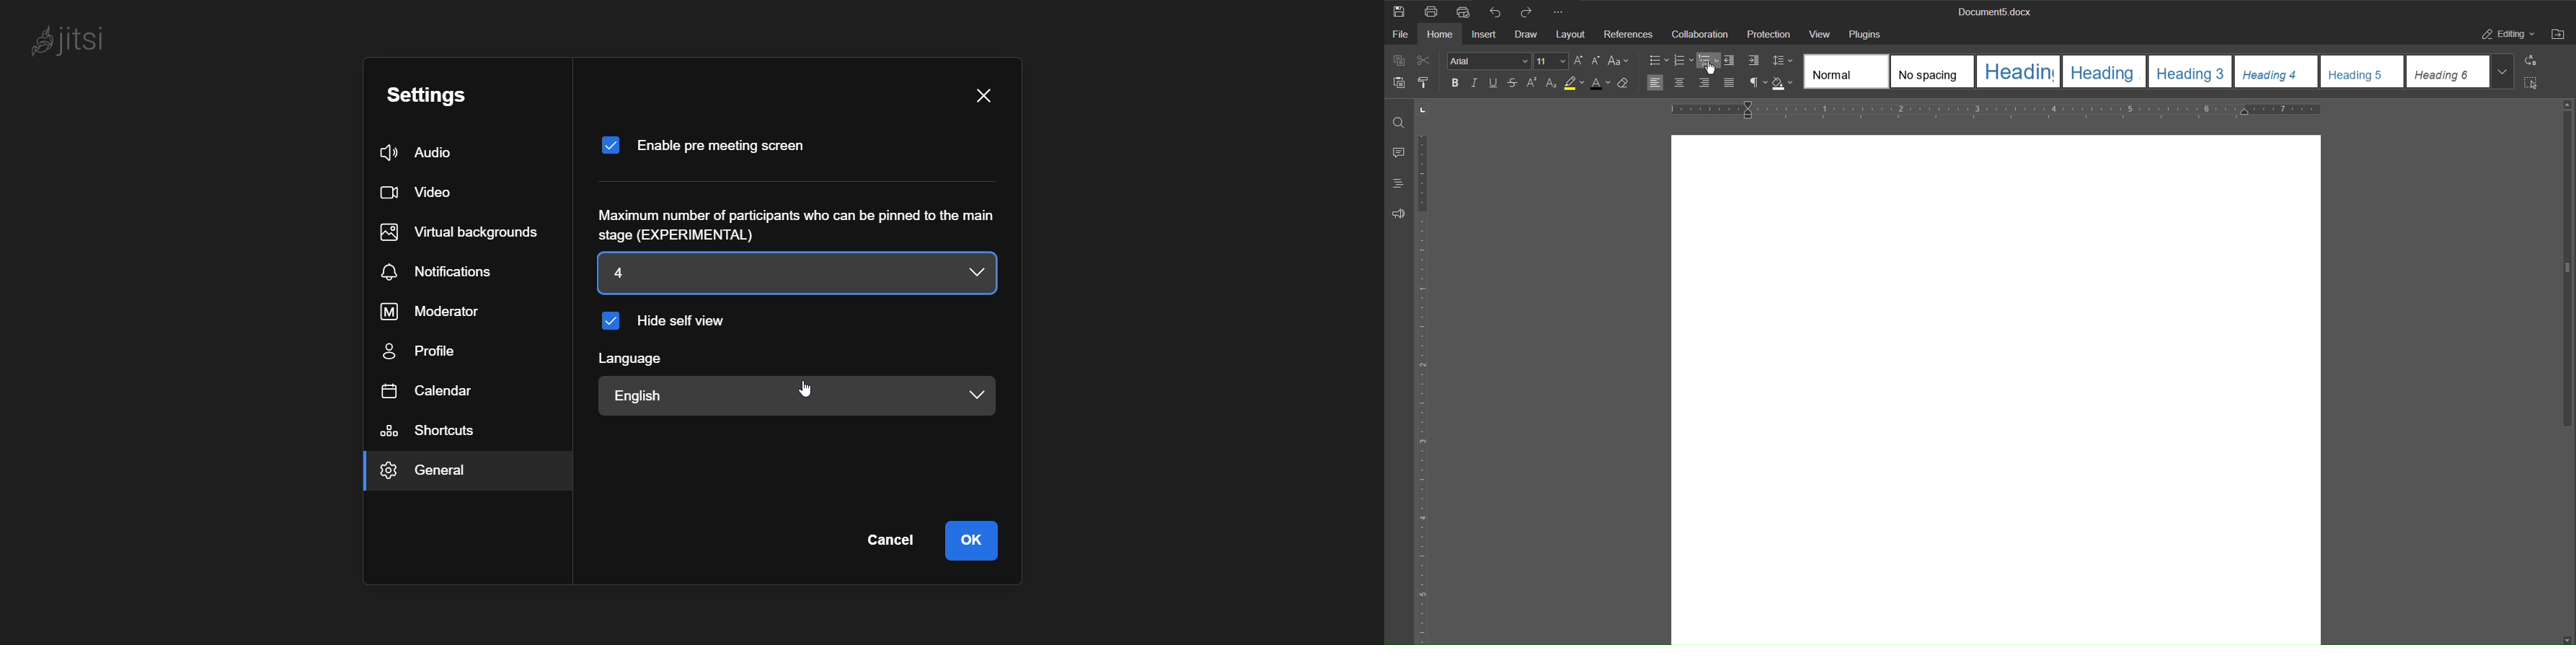 Image resolution: width=2576 pixels, height=672 pixels. Describe the element at coordinates (2364, 71) in the screenshot. I see `Heading 5` at that location.